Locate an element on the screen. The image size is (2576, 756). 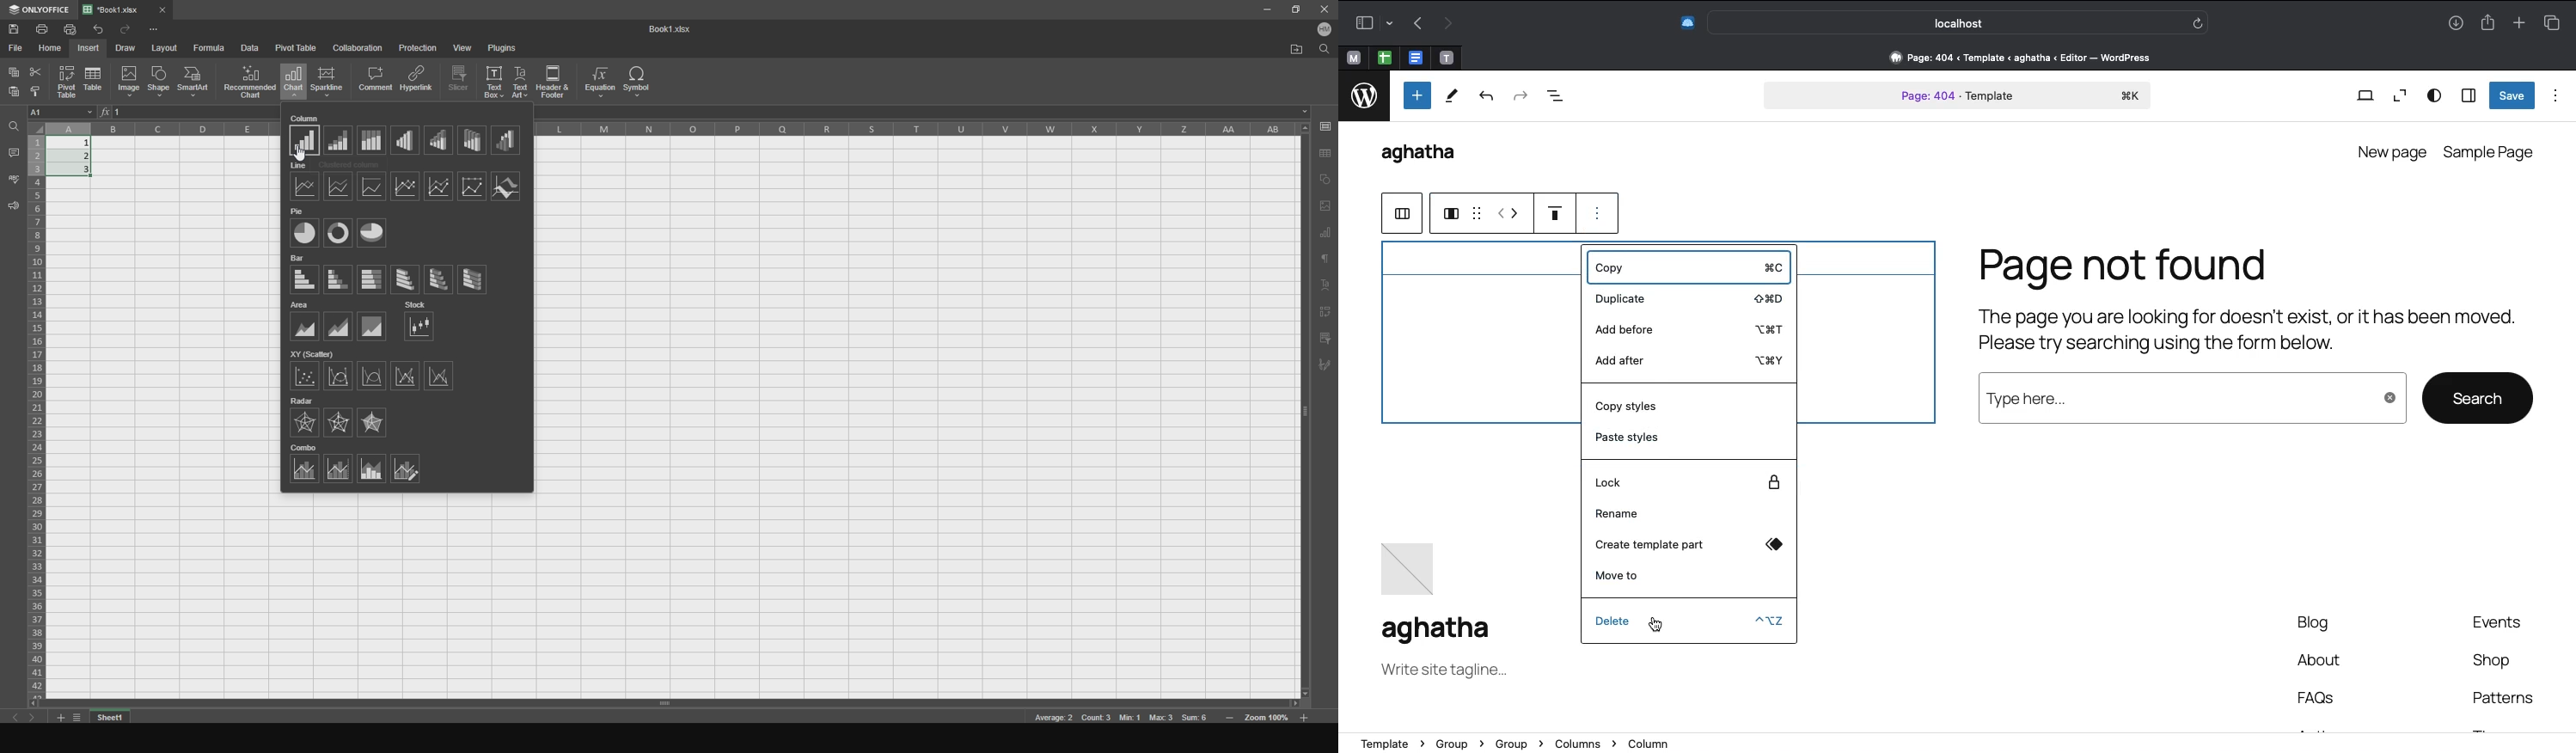
completed cells is located at coordinates (75, 155).